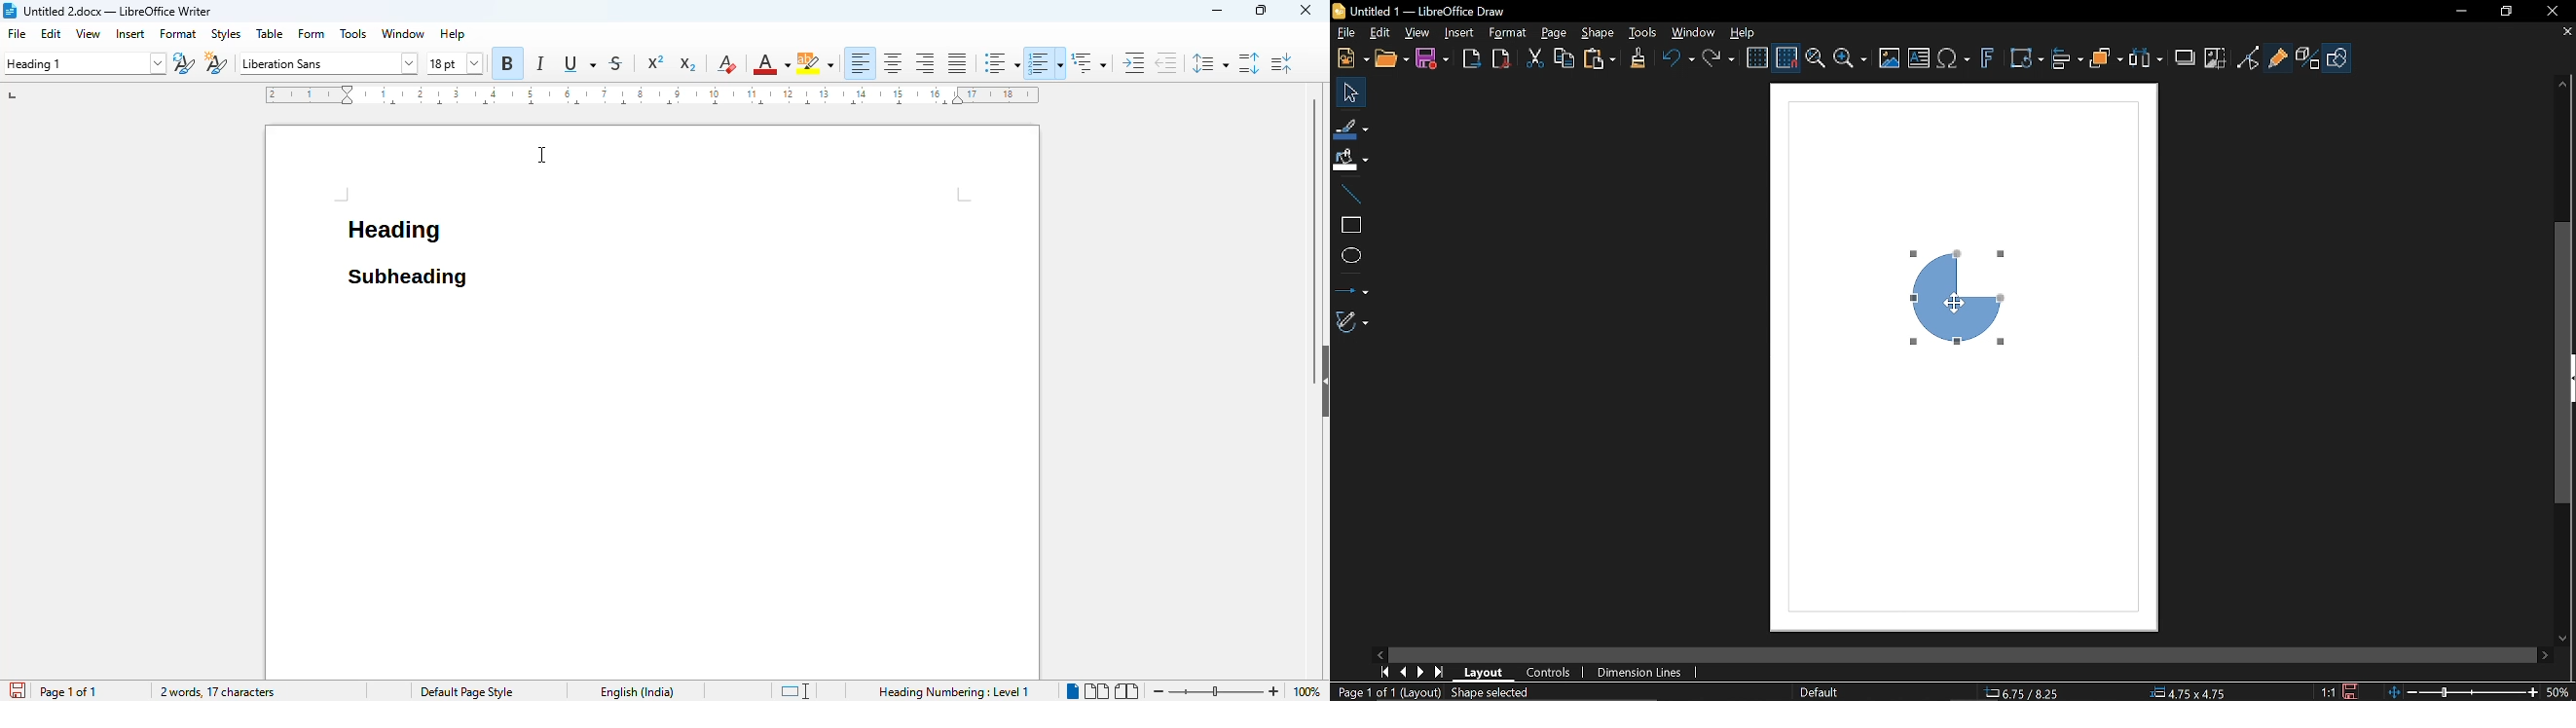 The height and width of the screenshot is (728, 2576). I want to click on cursor, so click(542, 155).